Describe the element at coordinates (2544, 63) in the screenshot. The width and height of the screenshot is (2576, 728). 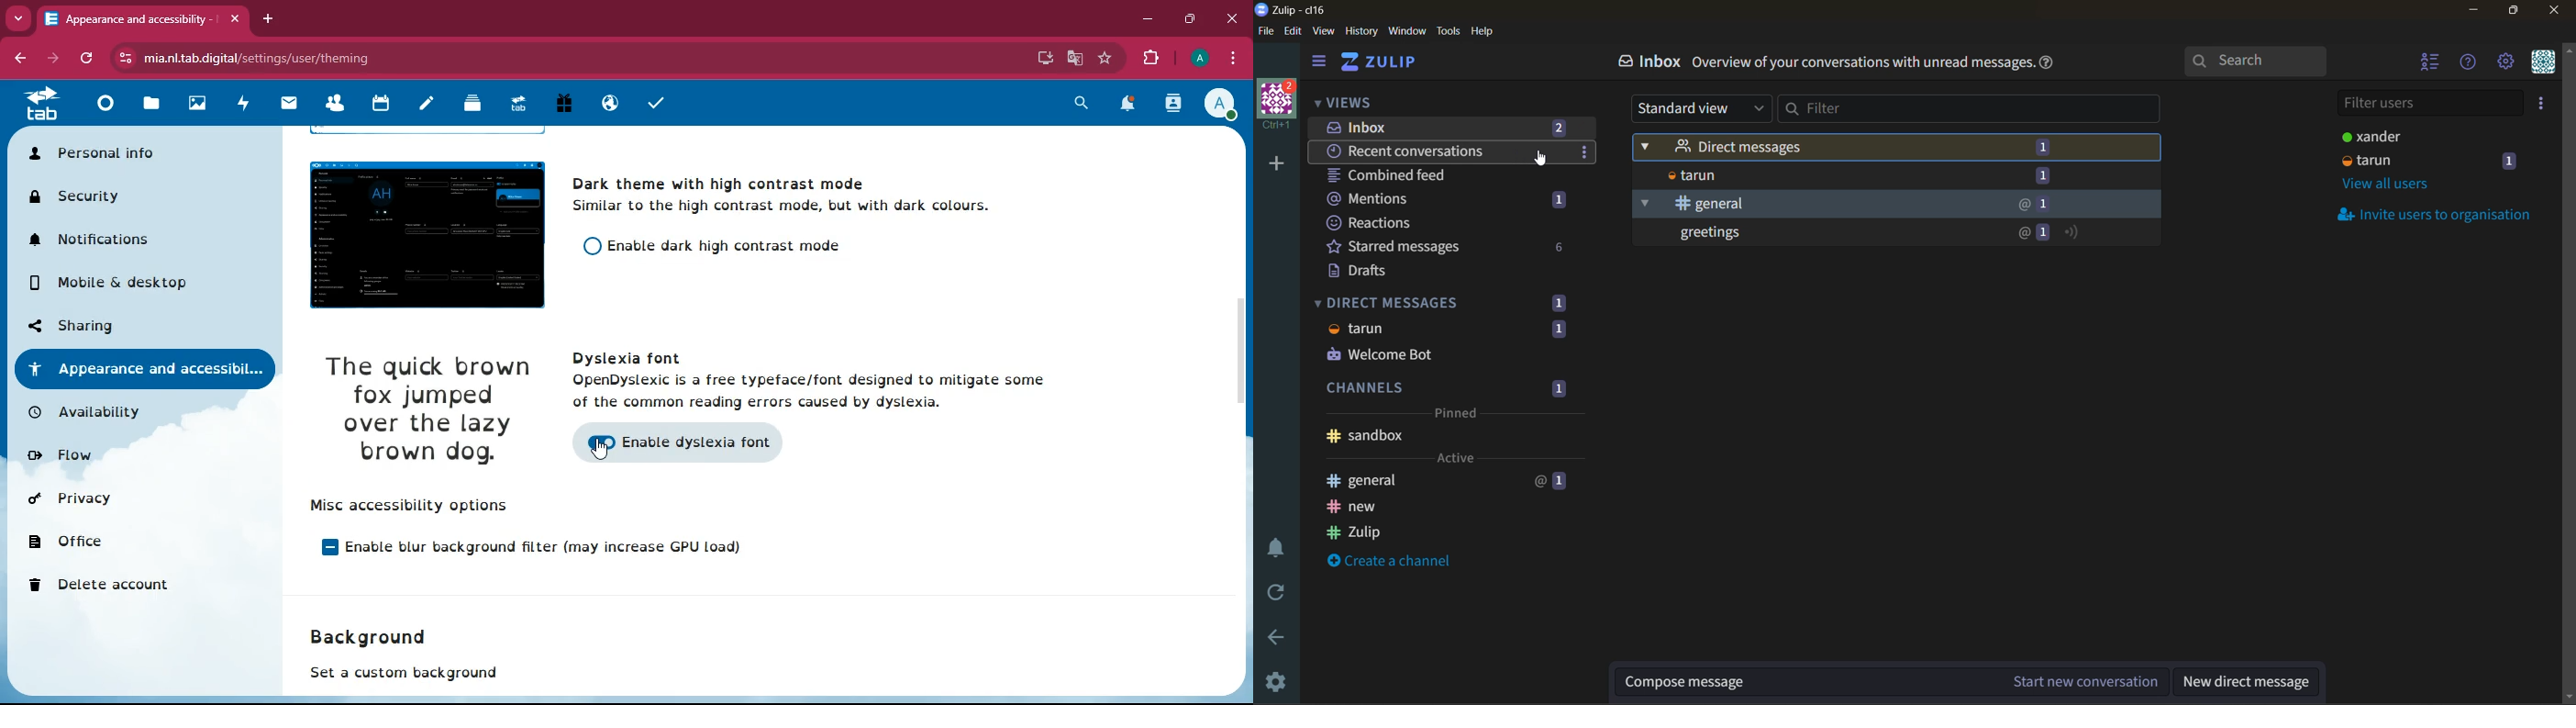
I see `personal menu` at that location.